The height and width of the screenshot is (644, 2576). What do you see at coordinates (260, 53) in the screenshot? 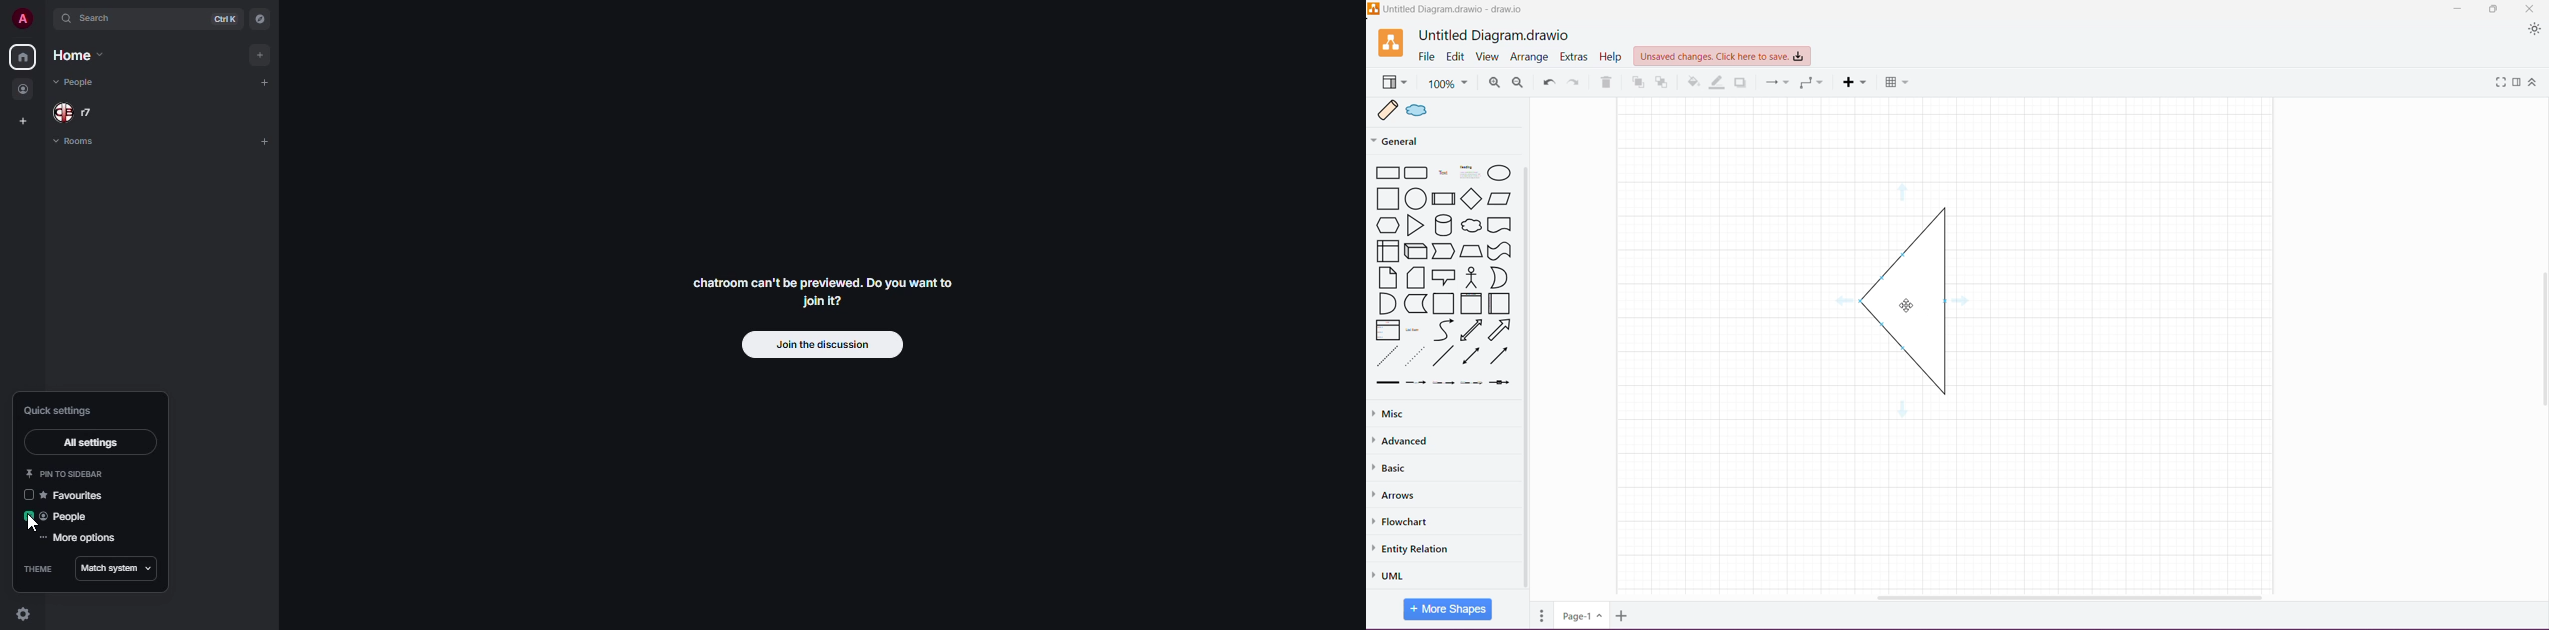
I see `add` at bounding box center [260, 53].